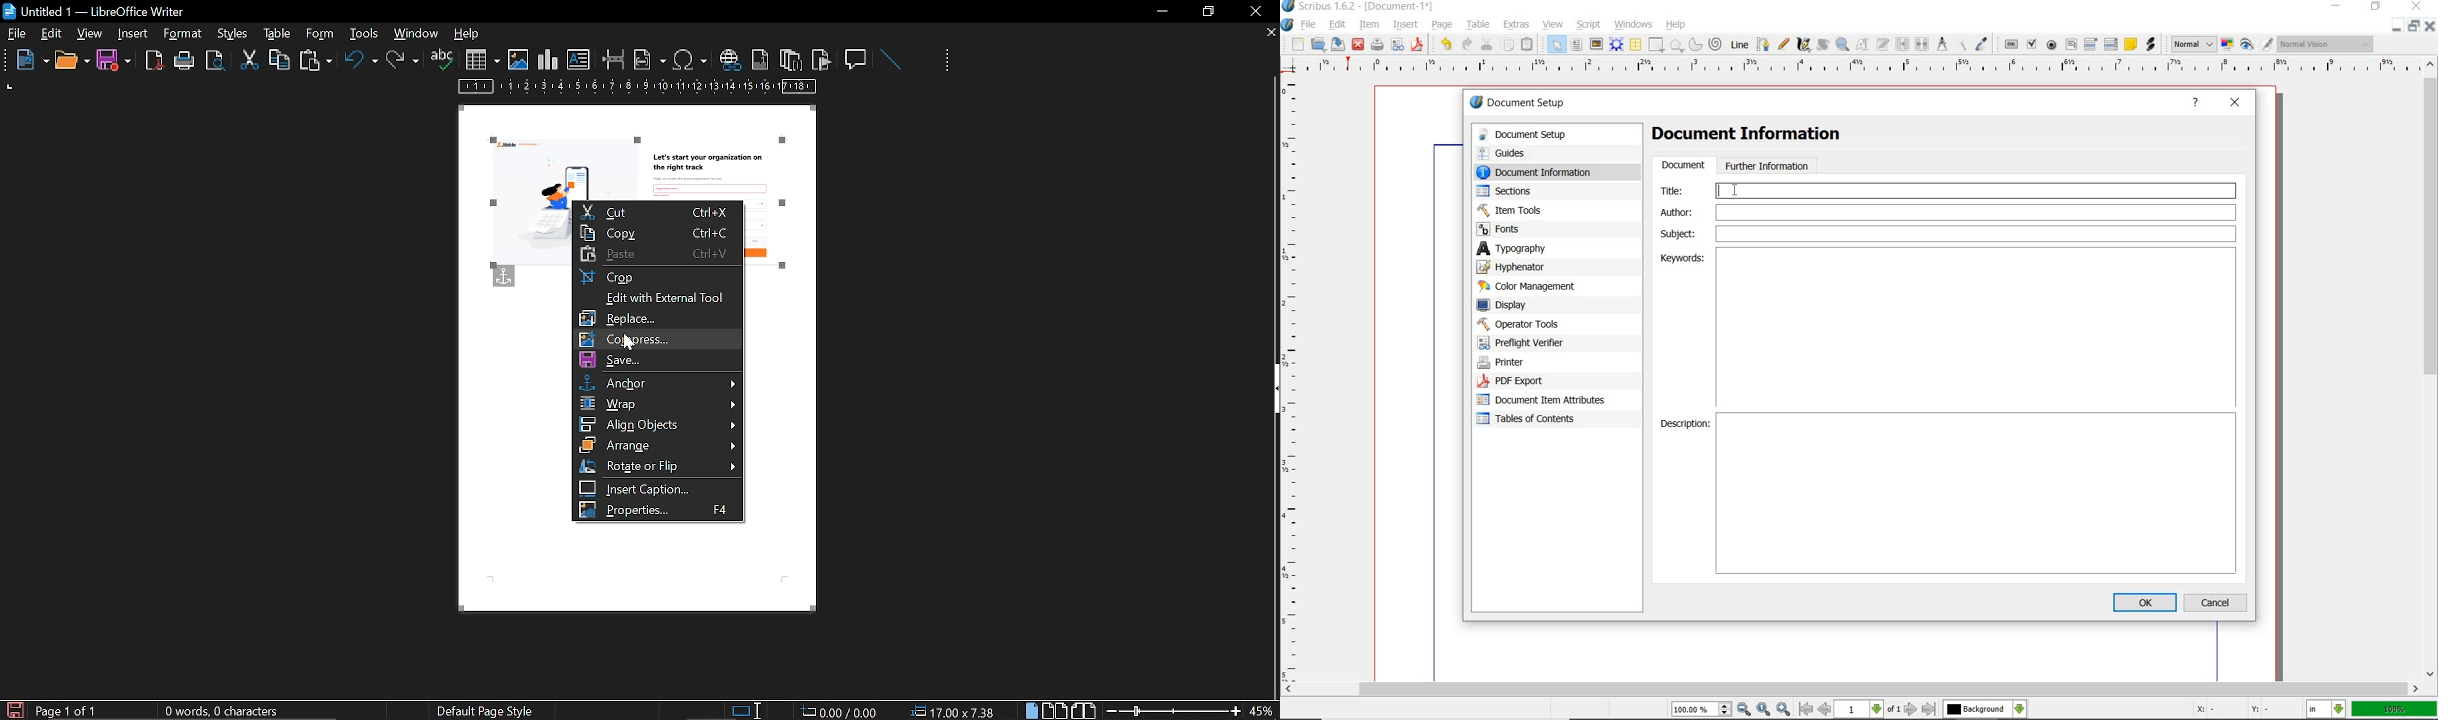 The width and height of the screenshot is (2464, 728). Describe the element at coordinates (1338, 24) in the screenshot. I see `edit` at that location.